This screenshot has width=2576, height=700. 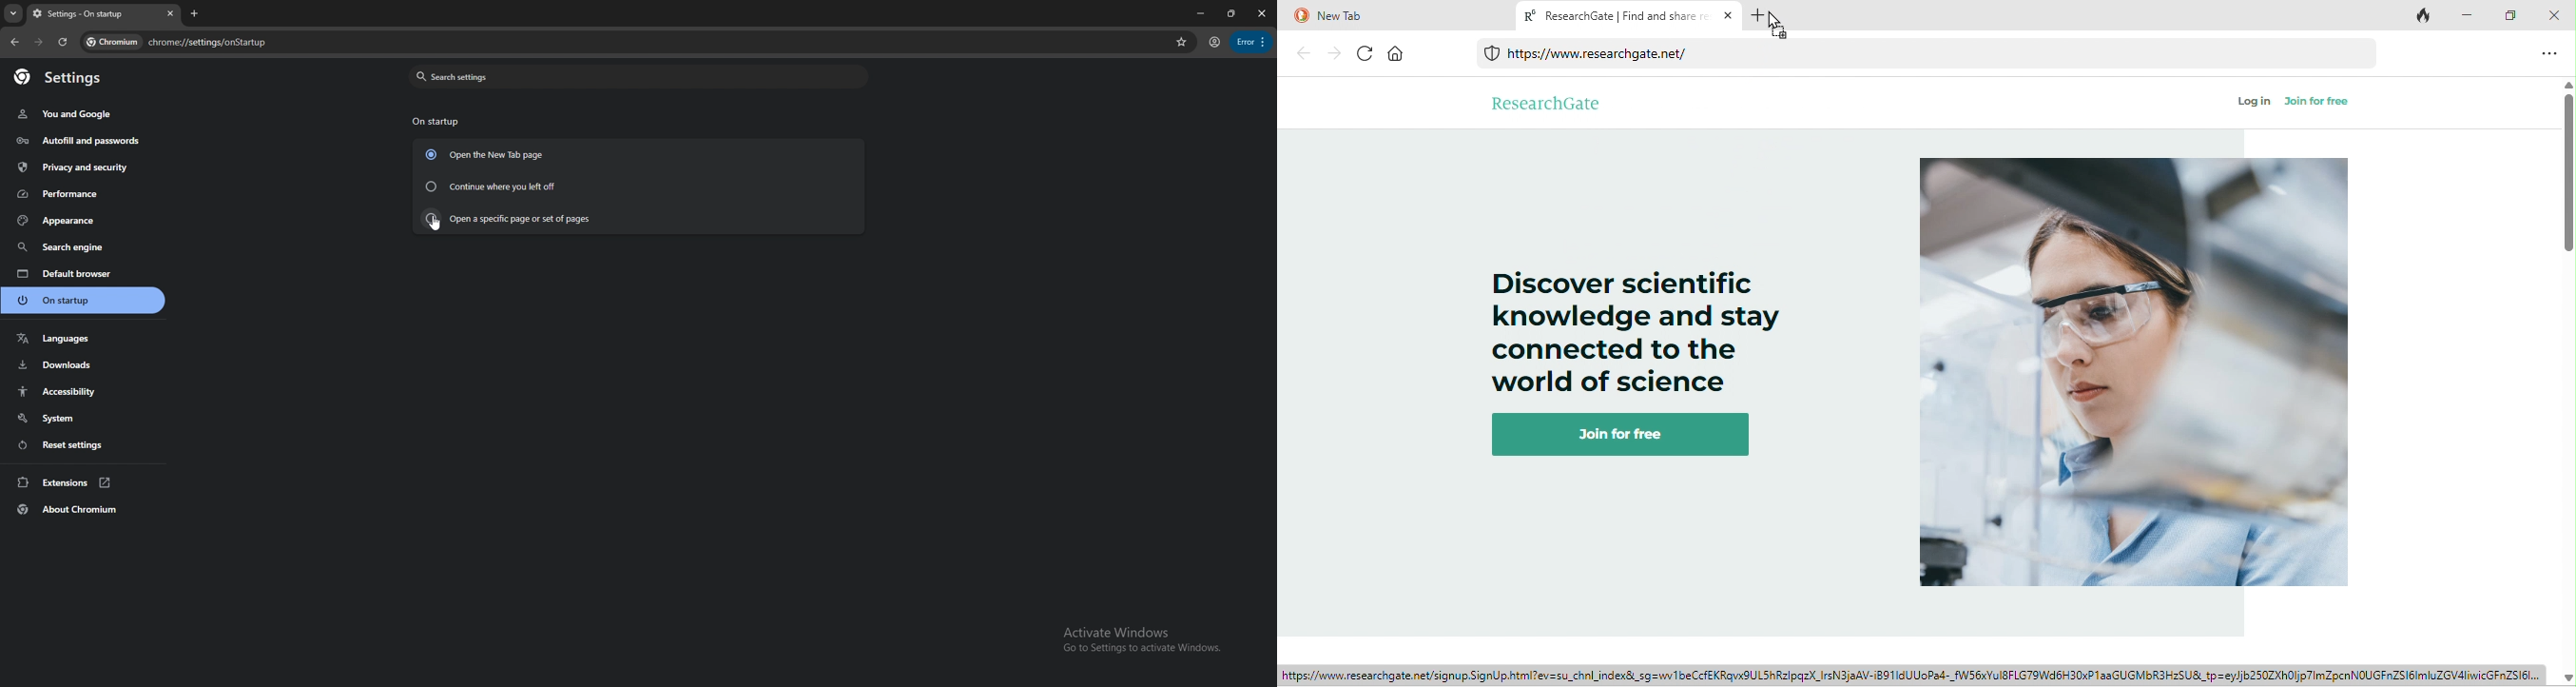 I want to click on open the new tab page, so click(x=484, y=155).